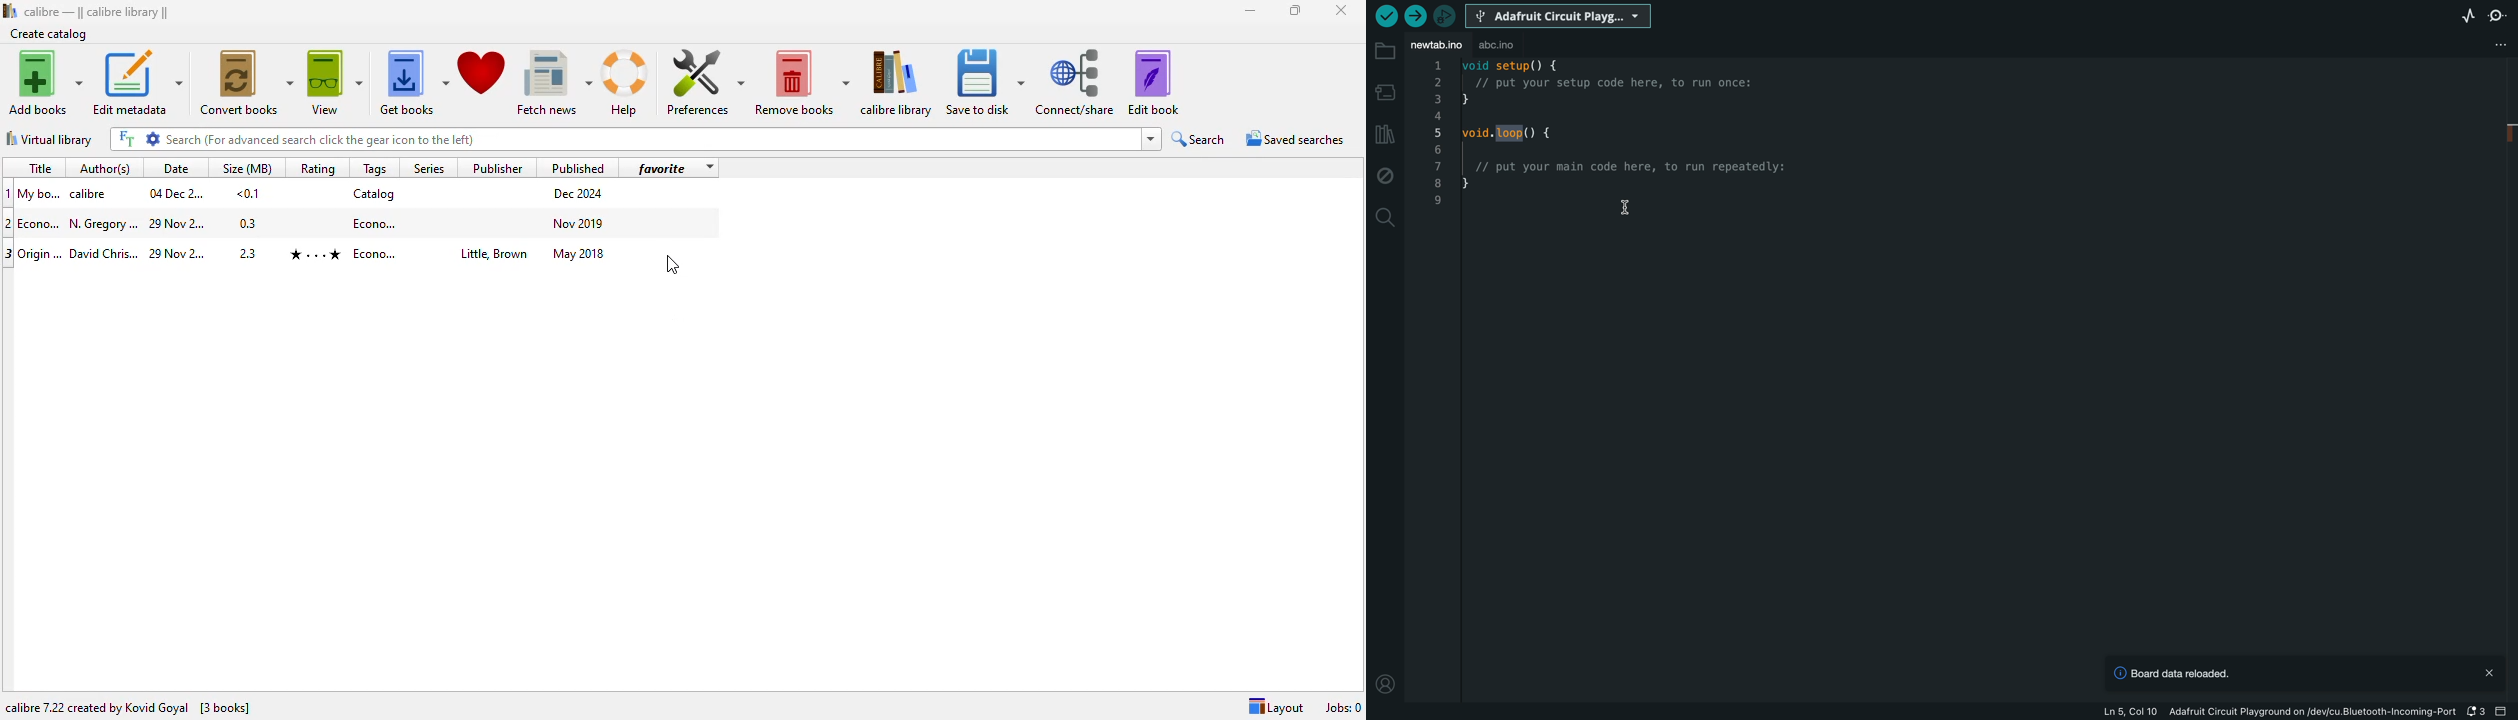  What do you see at coordinates (625, 84) in the screenshot?
I see `help` at bounding box center [625, 84].